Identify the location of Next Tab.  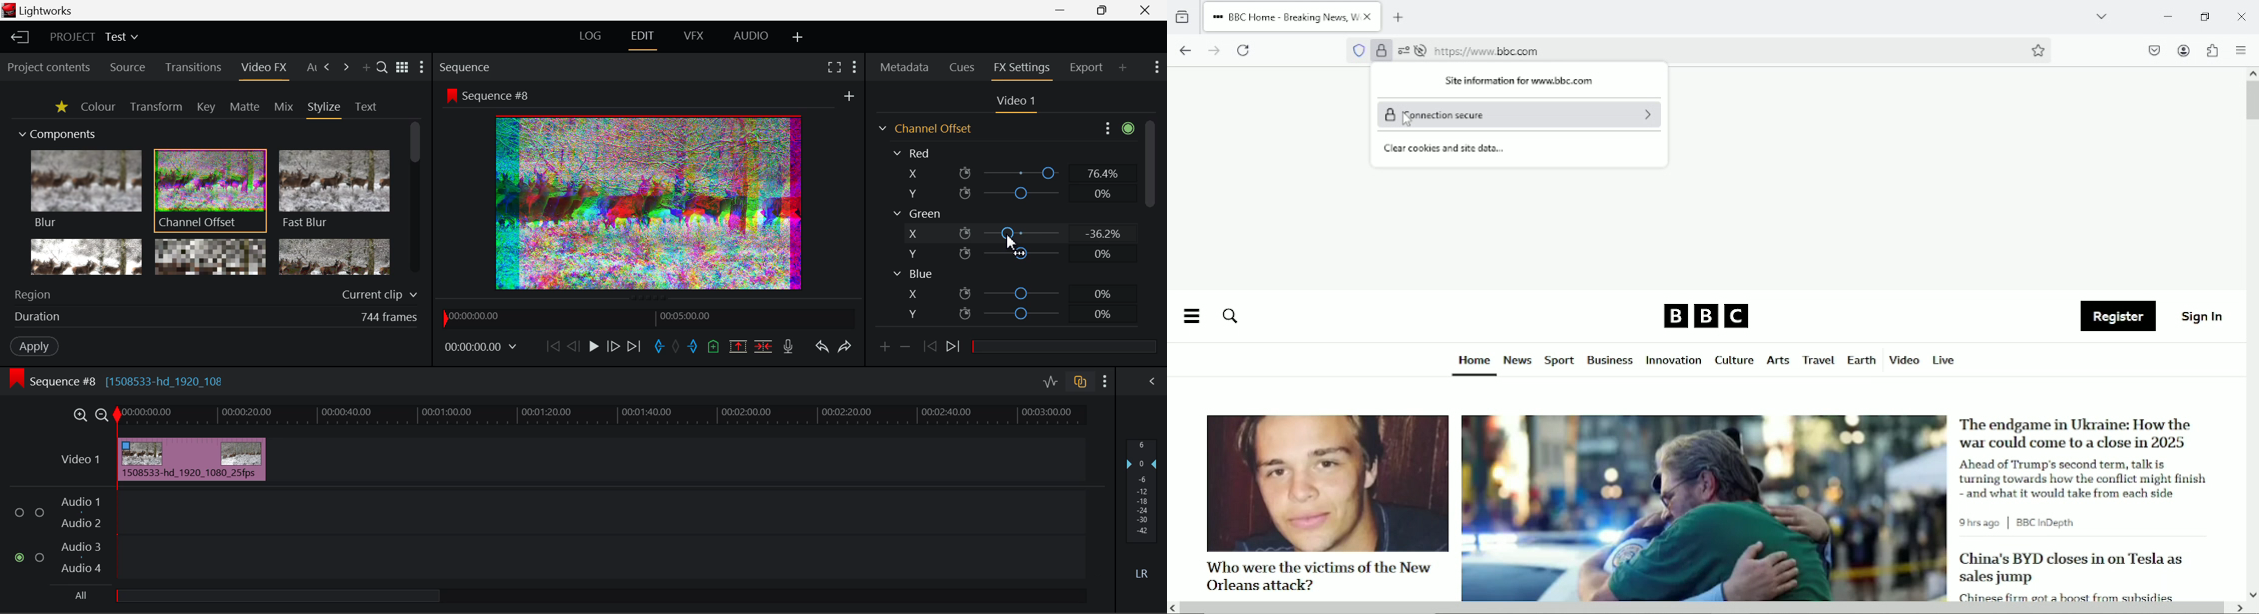
(346, 67).